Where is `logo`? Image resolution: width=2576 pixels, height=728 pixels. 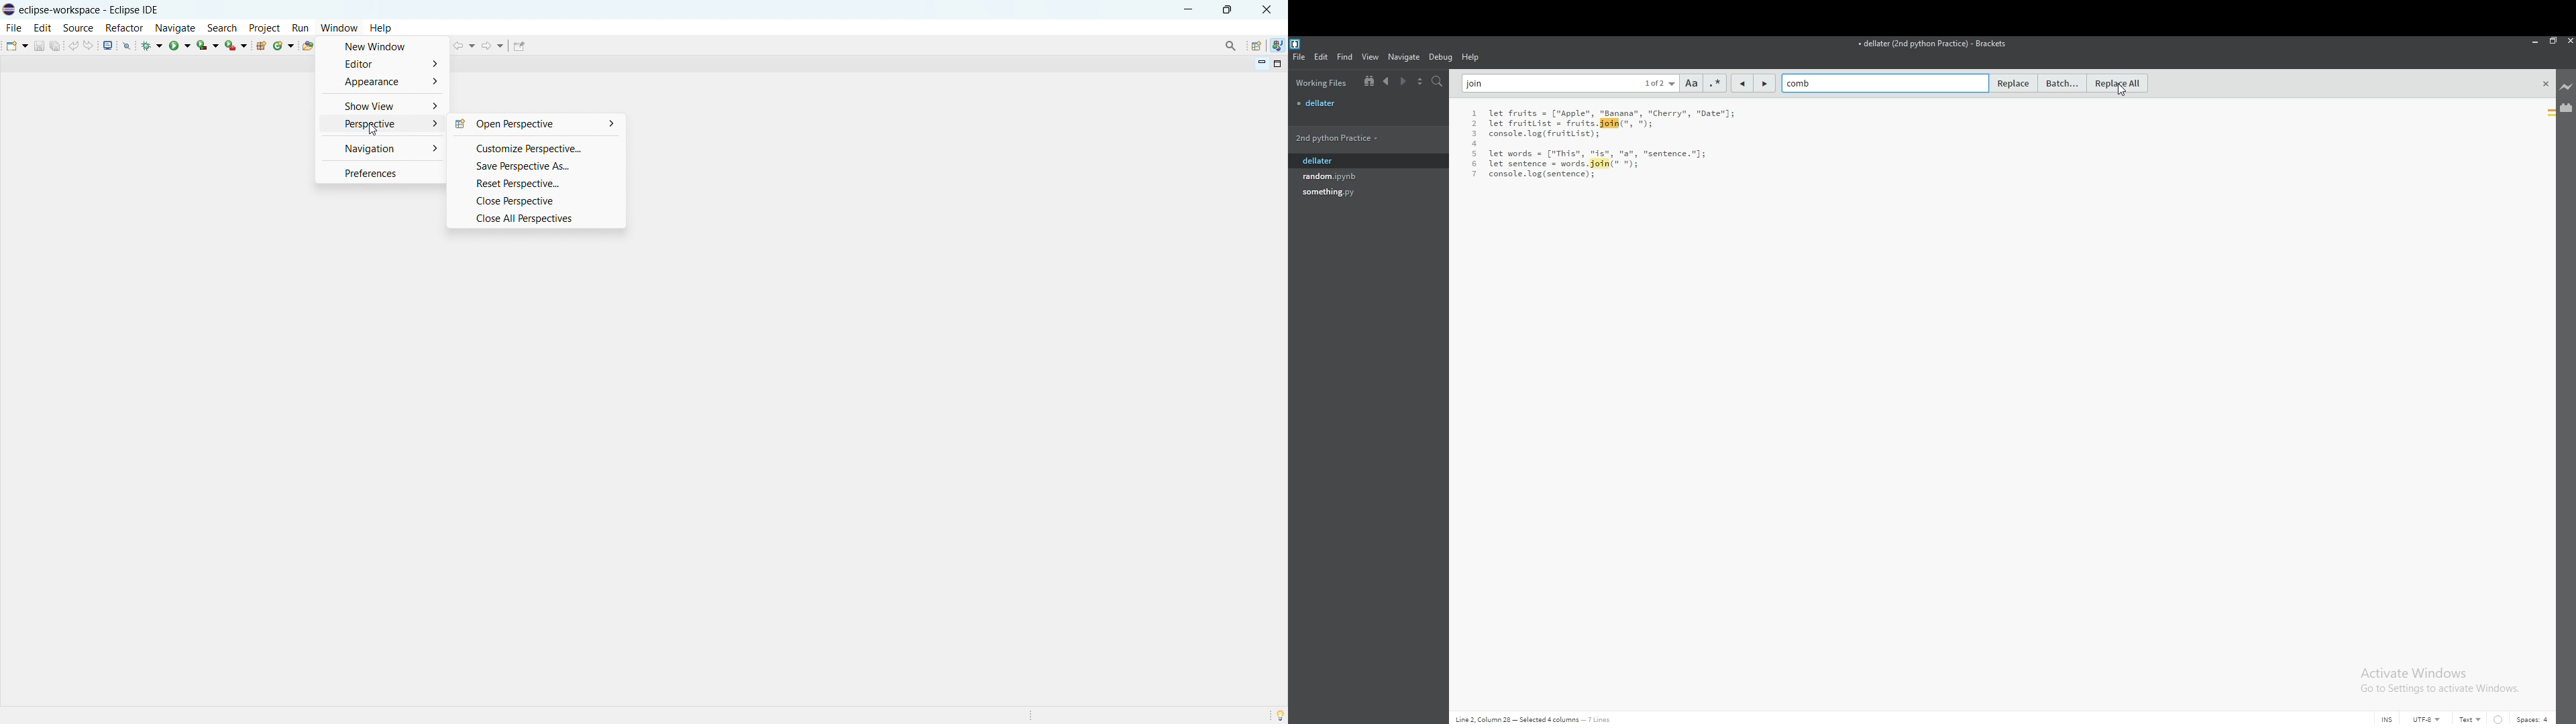
logo is located at coordinates (9, 9).